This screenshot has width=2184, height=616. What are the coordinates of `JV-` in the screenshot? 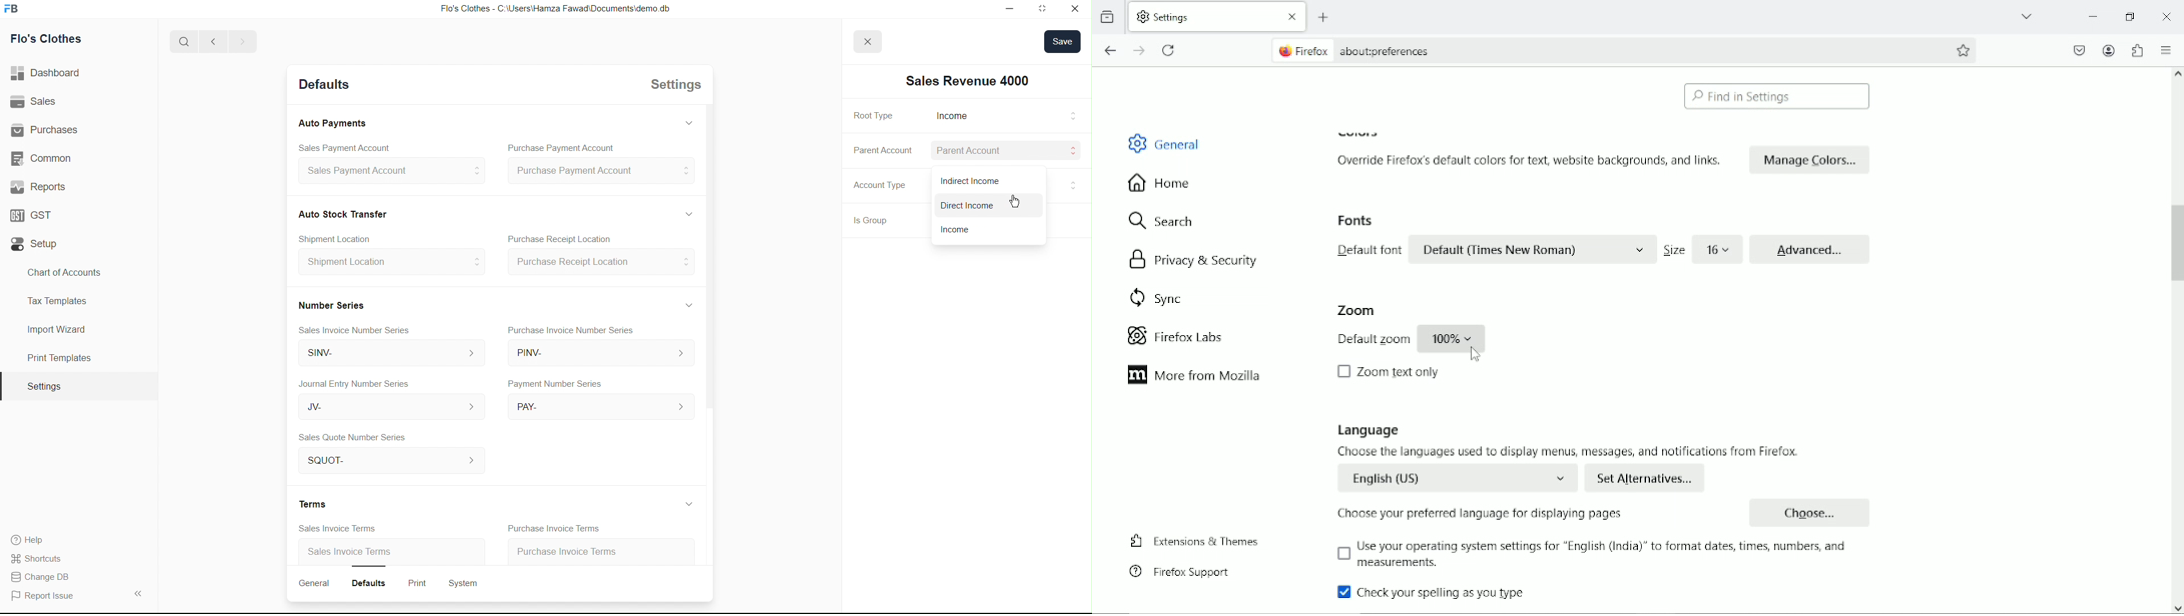 It's located at (385, 408).